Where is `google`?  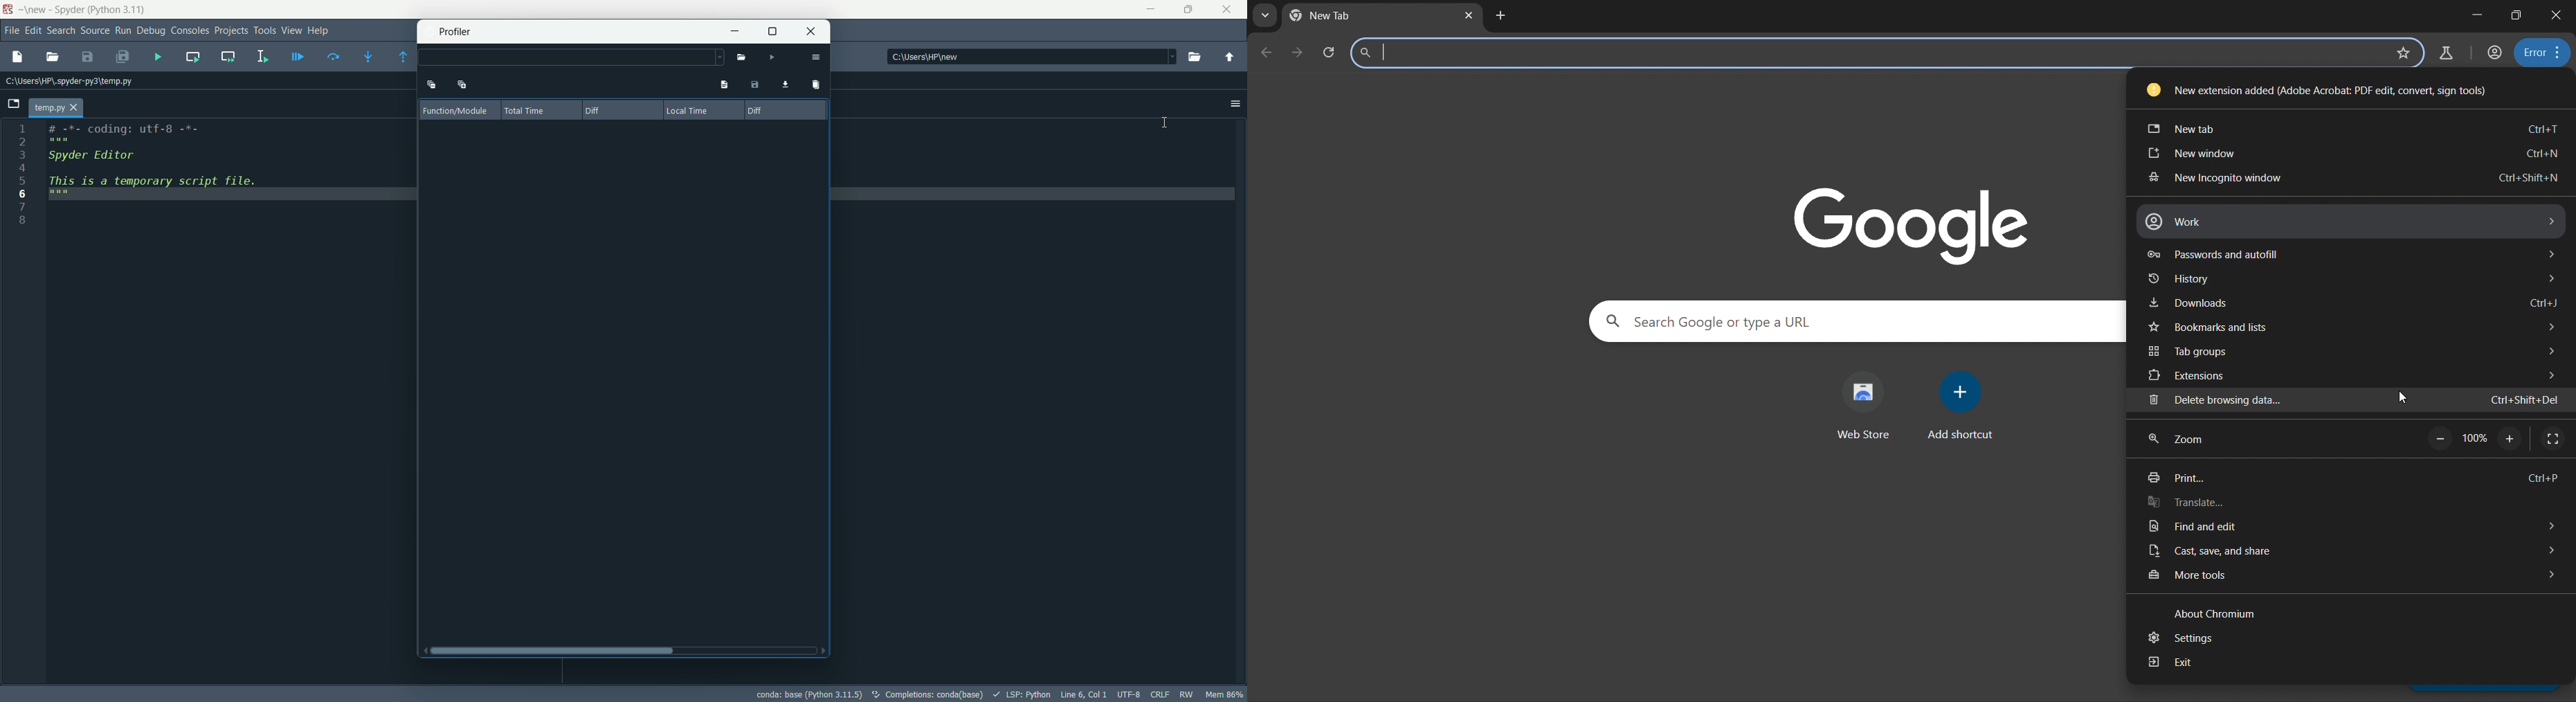
google is located at coordinates (1920, 227).